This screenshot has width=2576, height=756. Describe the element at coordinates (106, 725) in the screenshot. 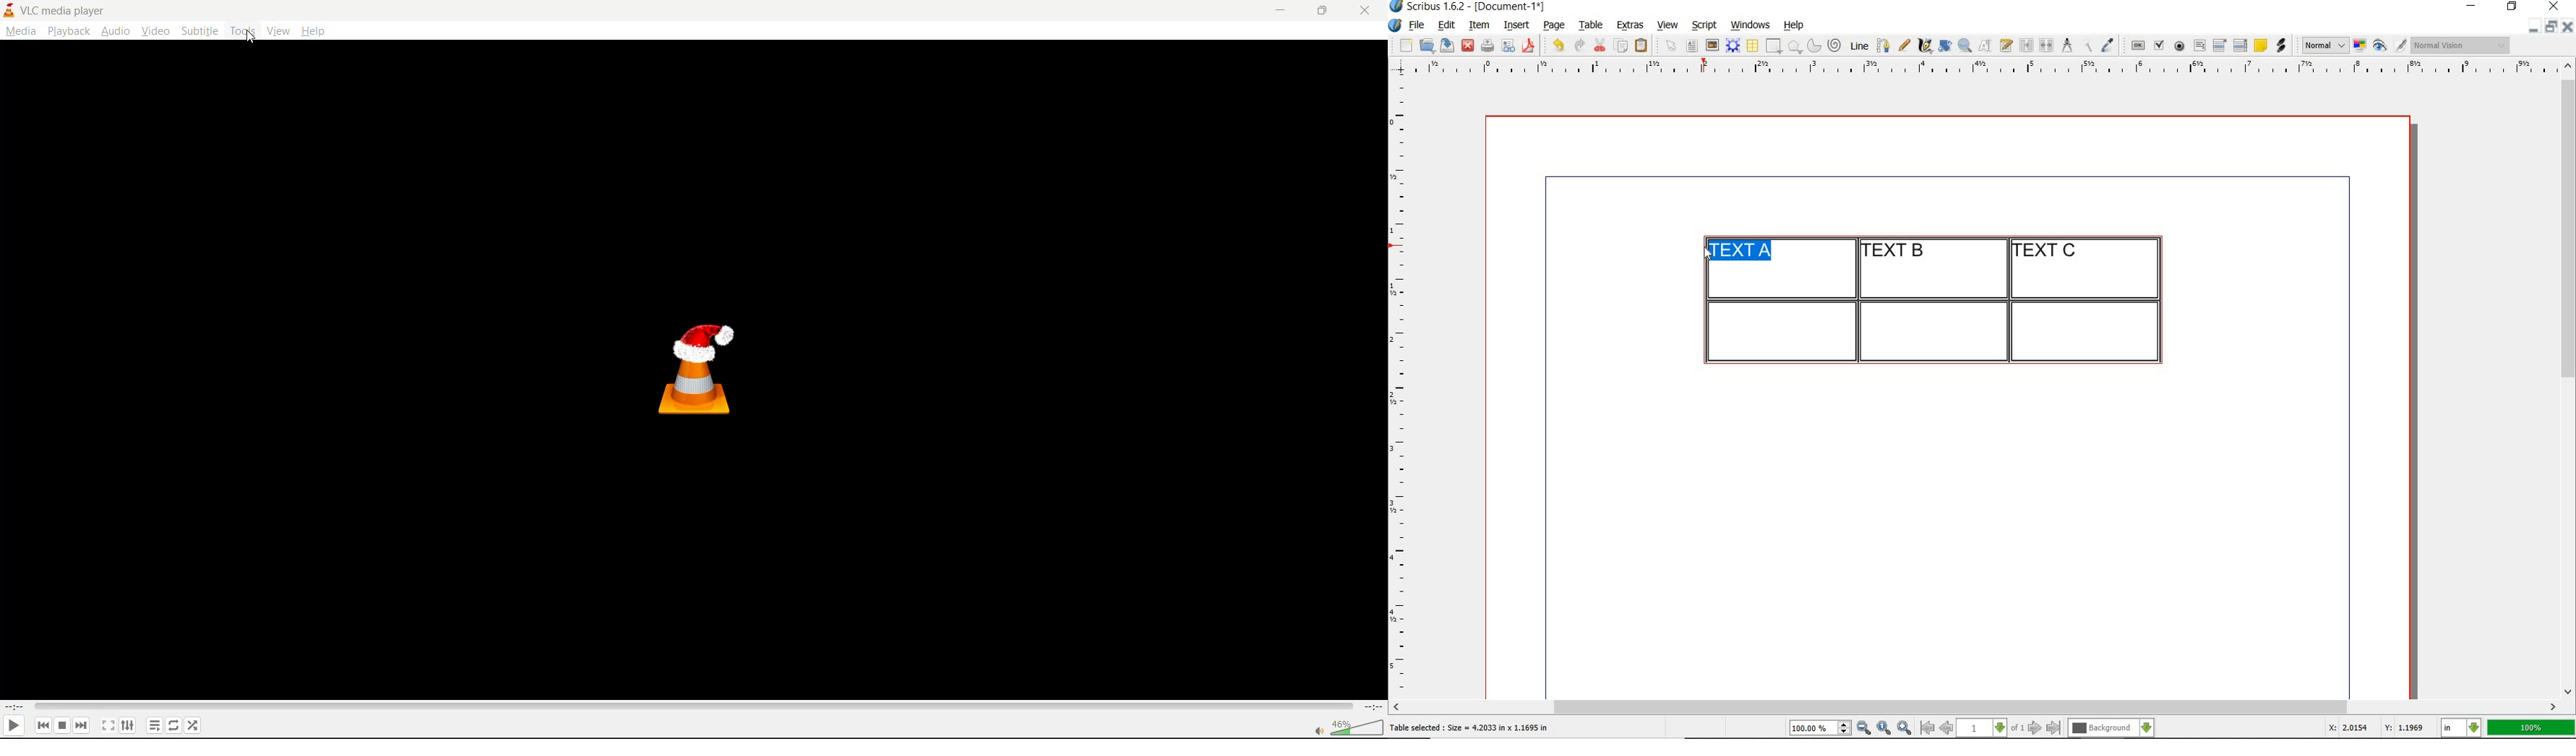

I see `fullscreen` at that location.